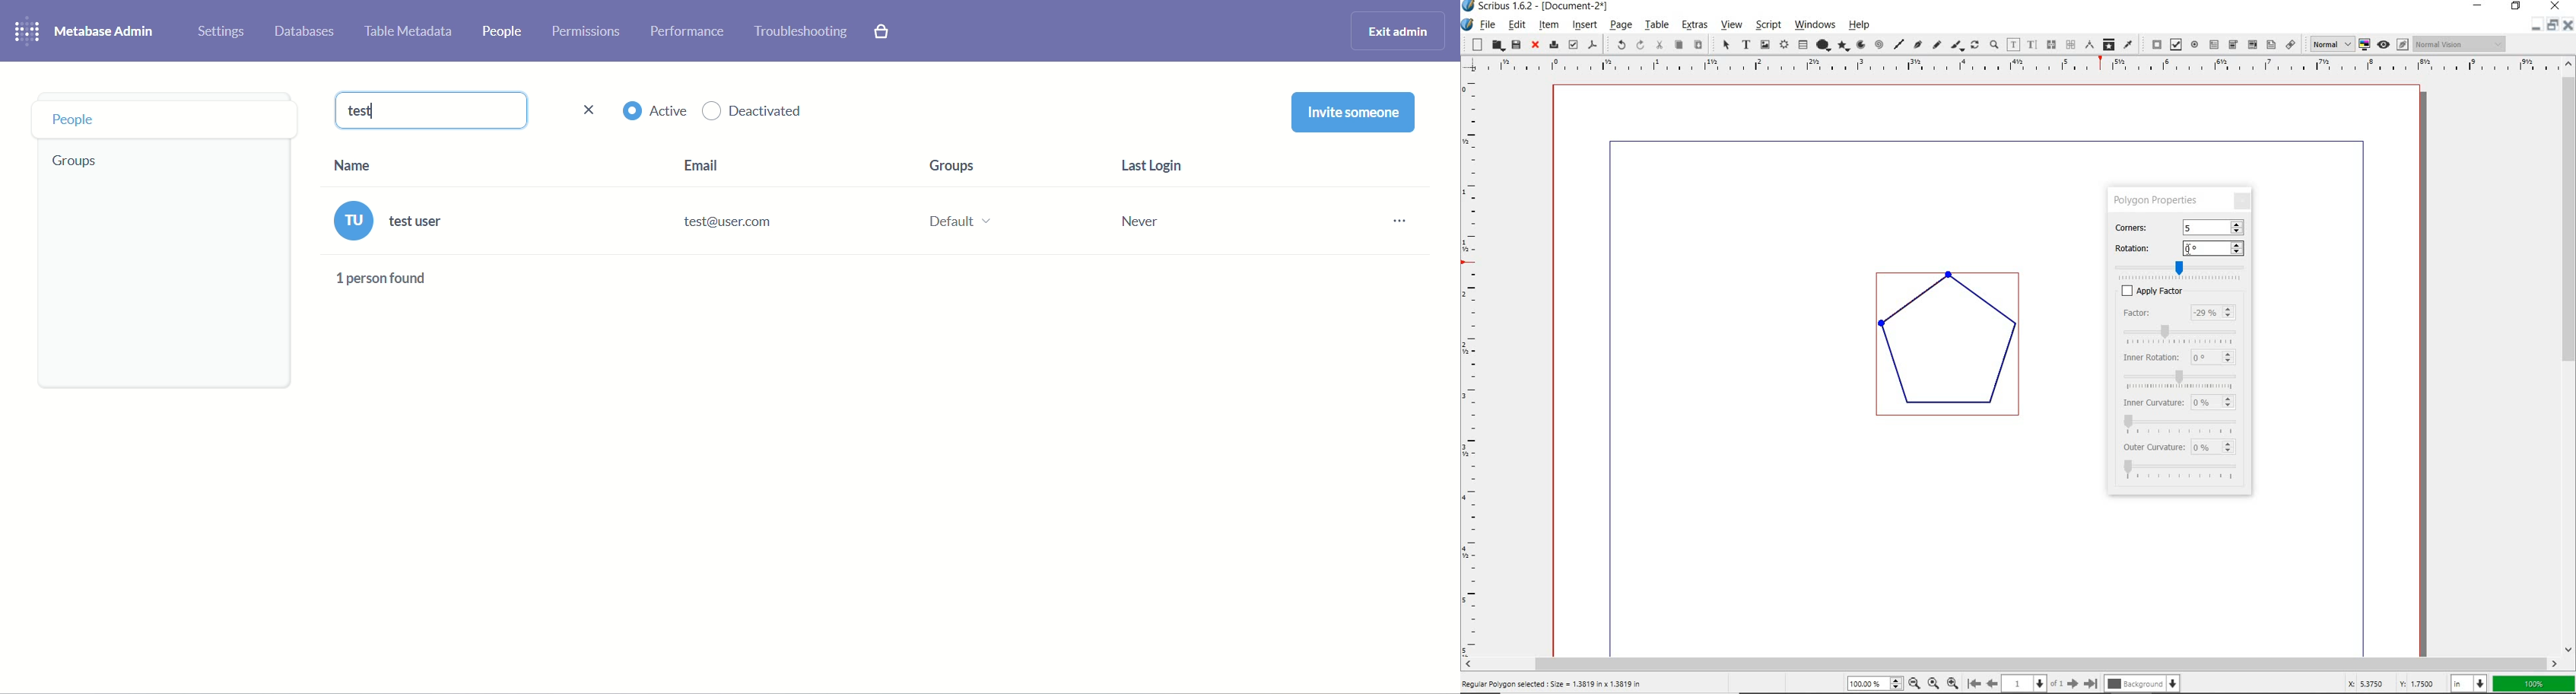  I want to click on v 1.8558, so click(2418, 681).